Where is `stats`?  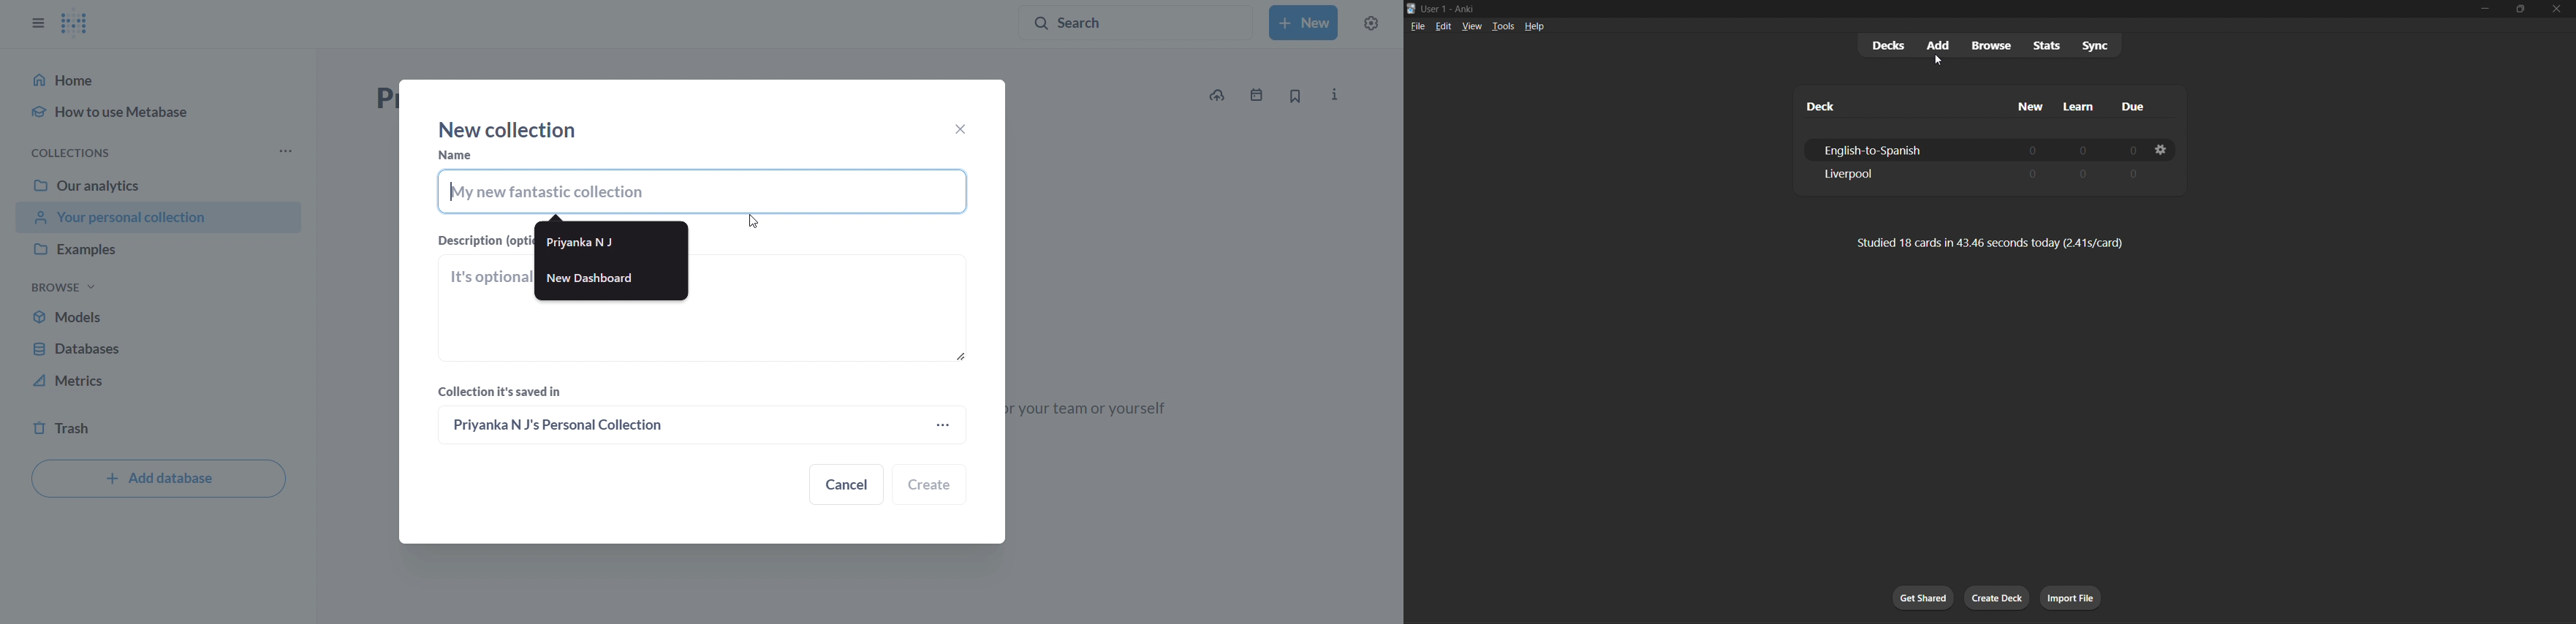
stats is located at coordinates (2042, 45).